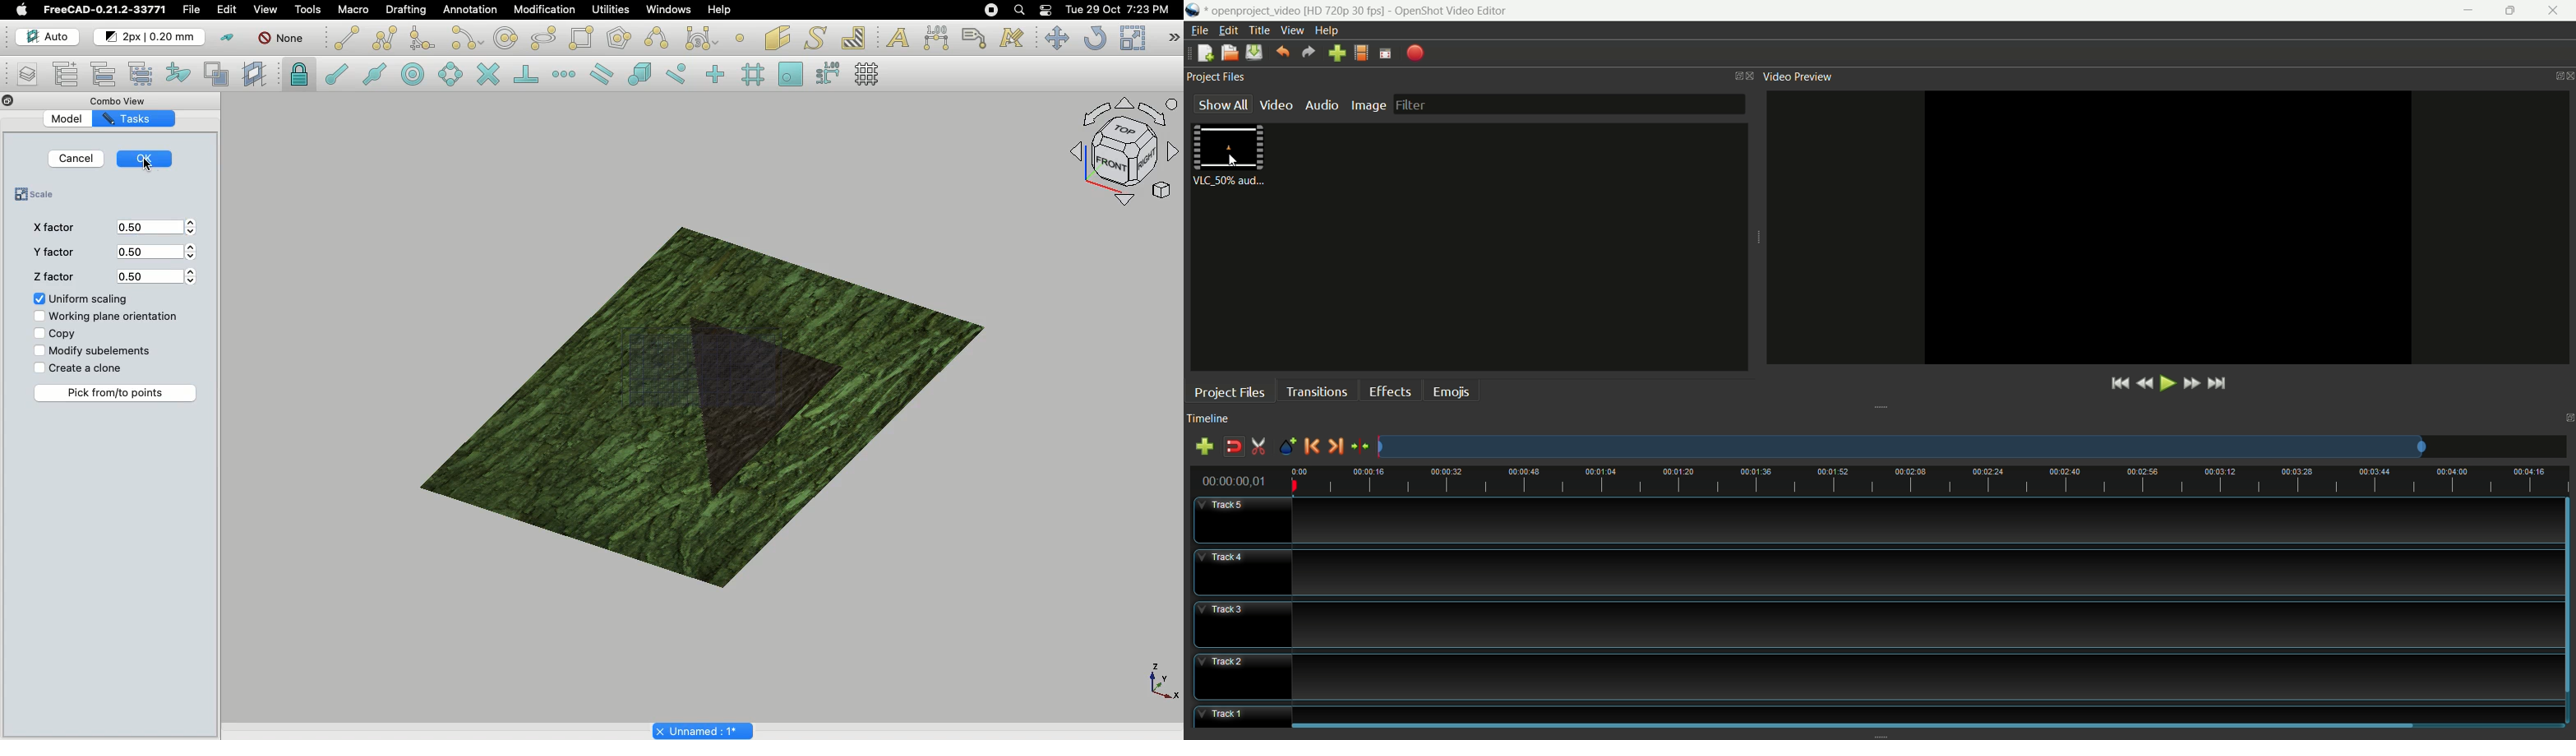  I want to click on Tasks, so click(129, 118).